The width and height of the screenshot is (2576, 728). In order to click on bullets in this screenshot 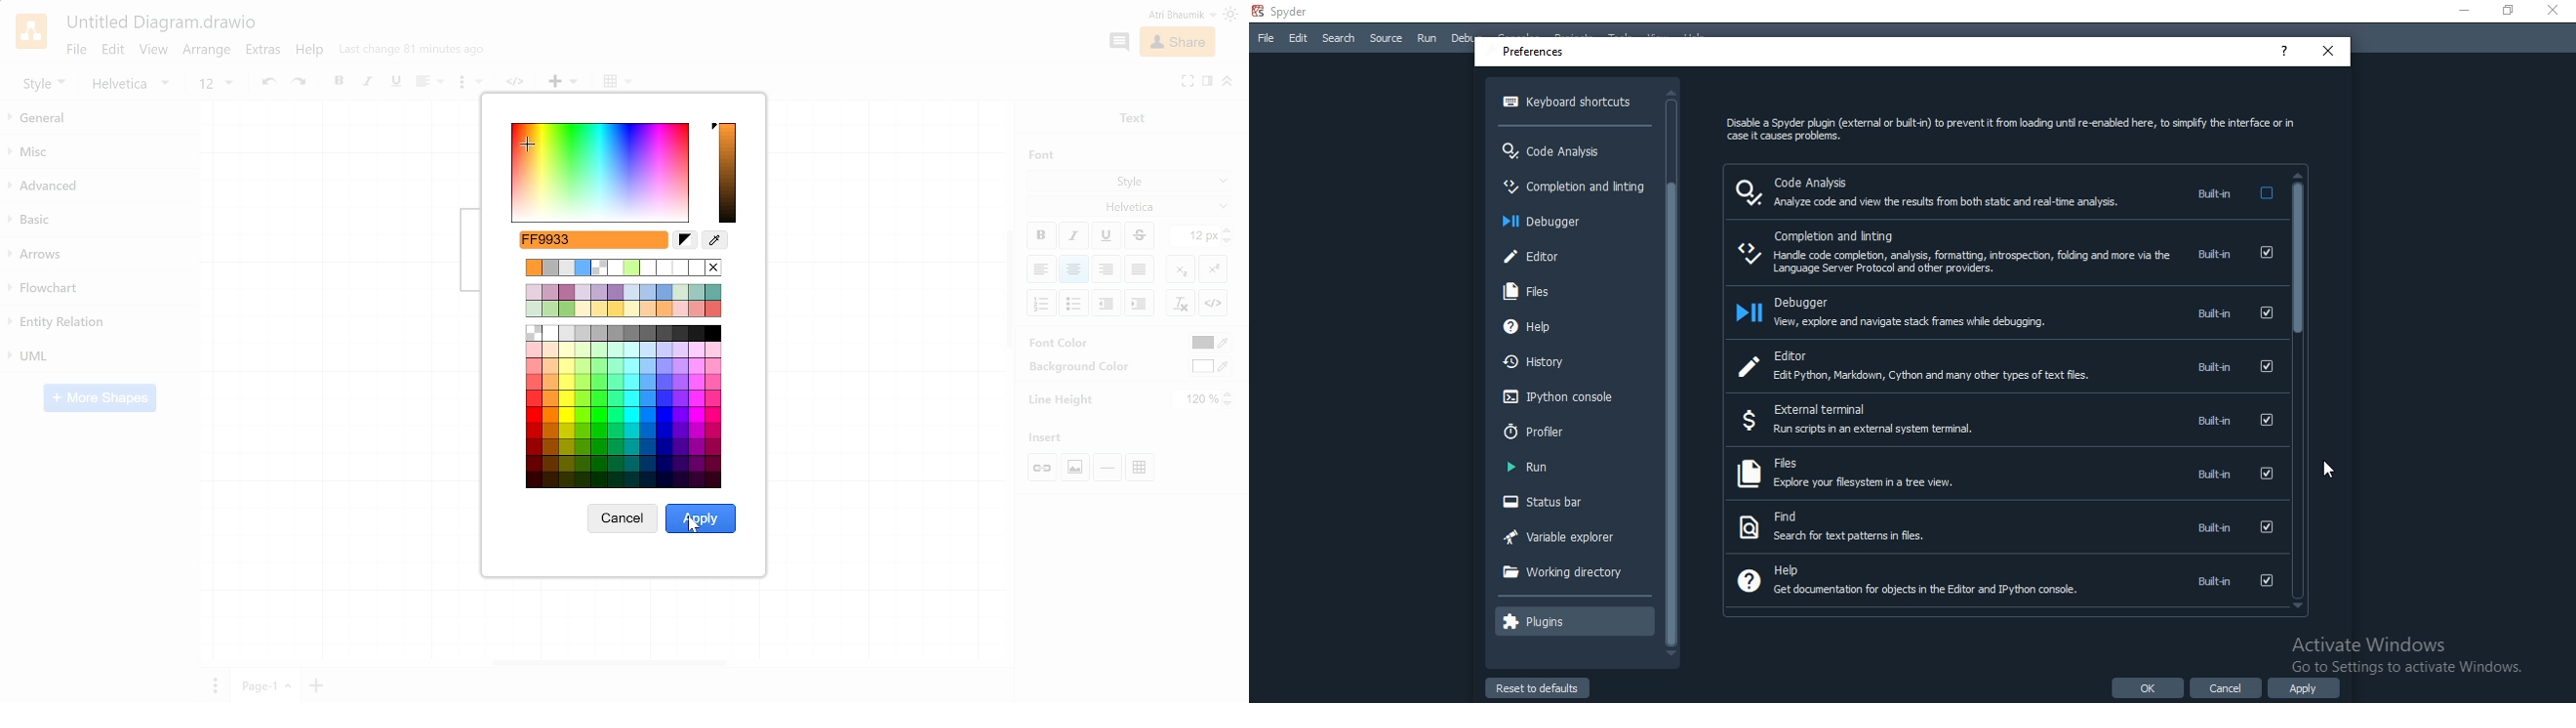, I will do `click(469, 85)`.